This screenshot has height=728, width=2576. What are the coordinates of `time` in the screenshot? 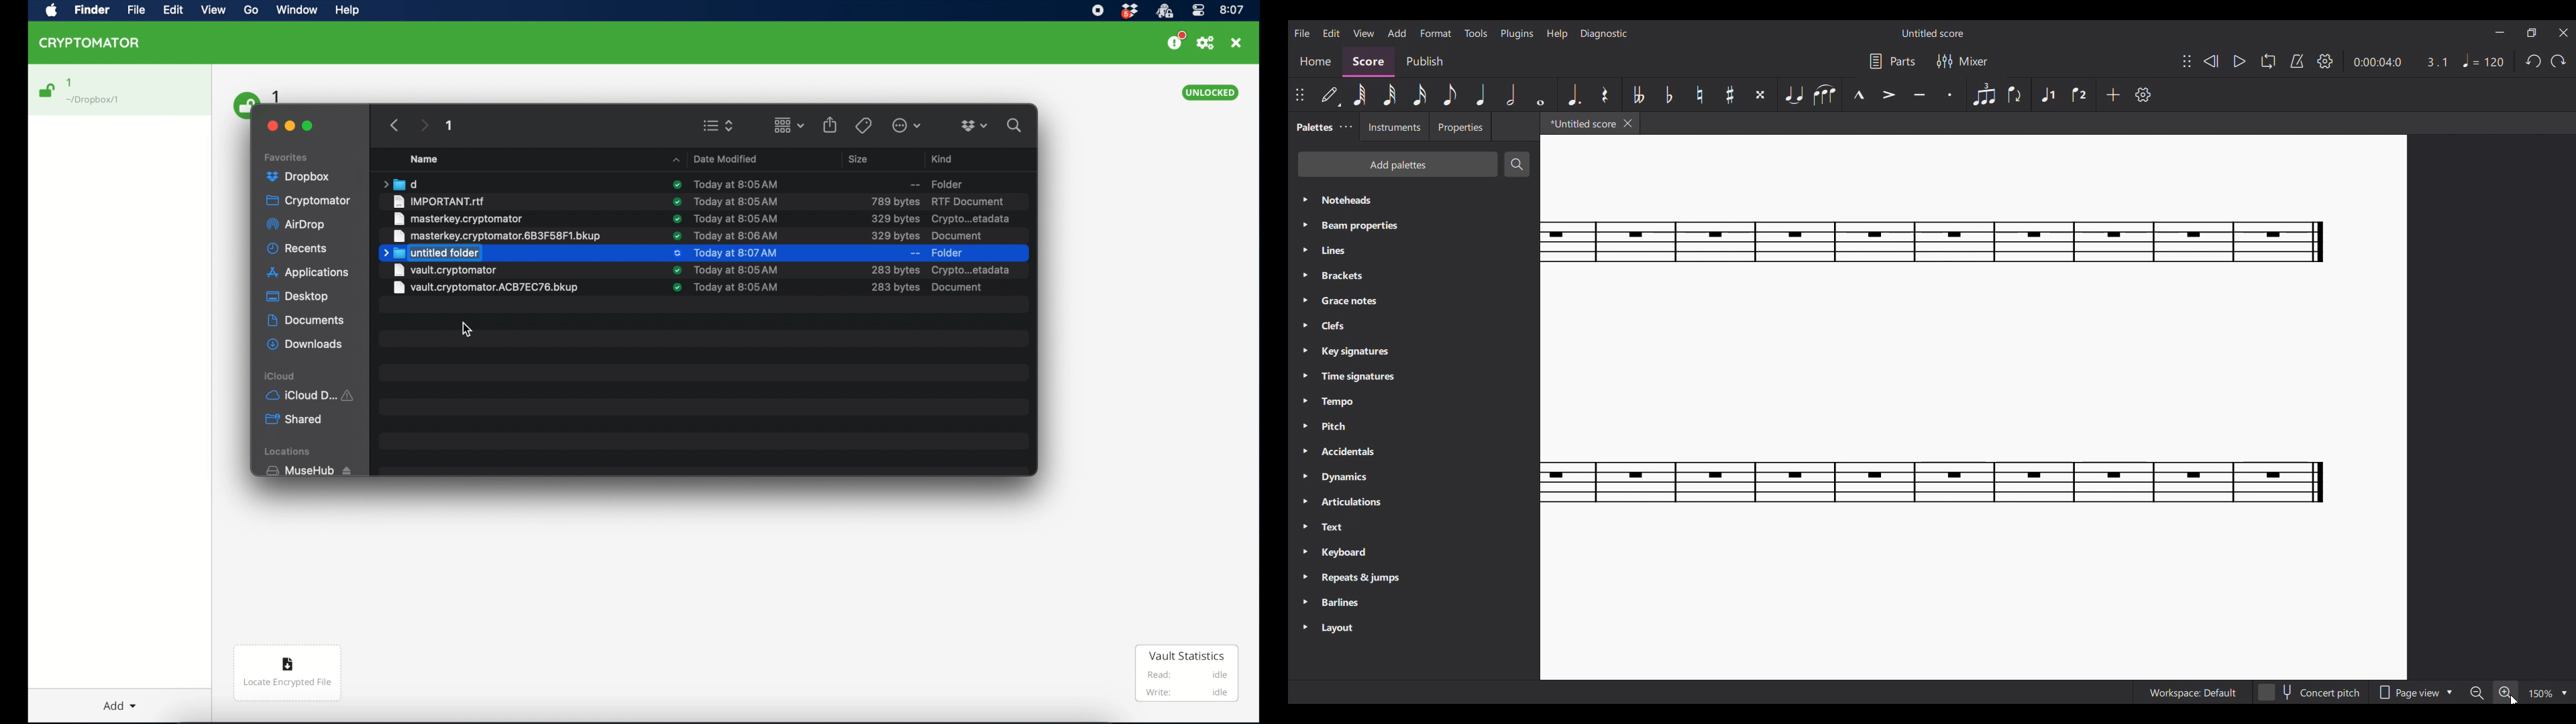 It's located at (1232, 9).